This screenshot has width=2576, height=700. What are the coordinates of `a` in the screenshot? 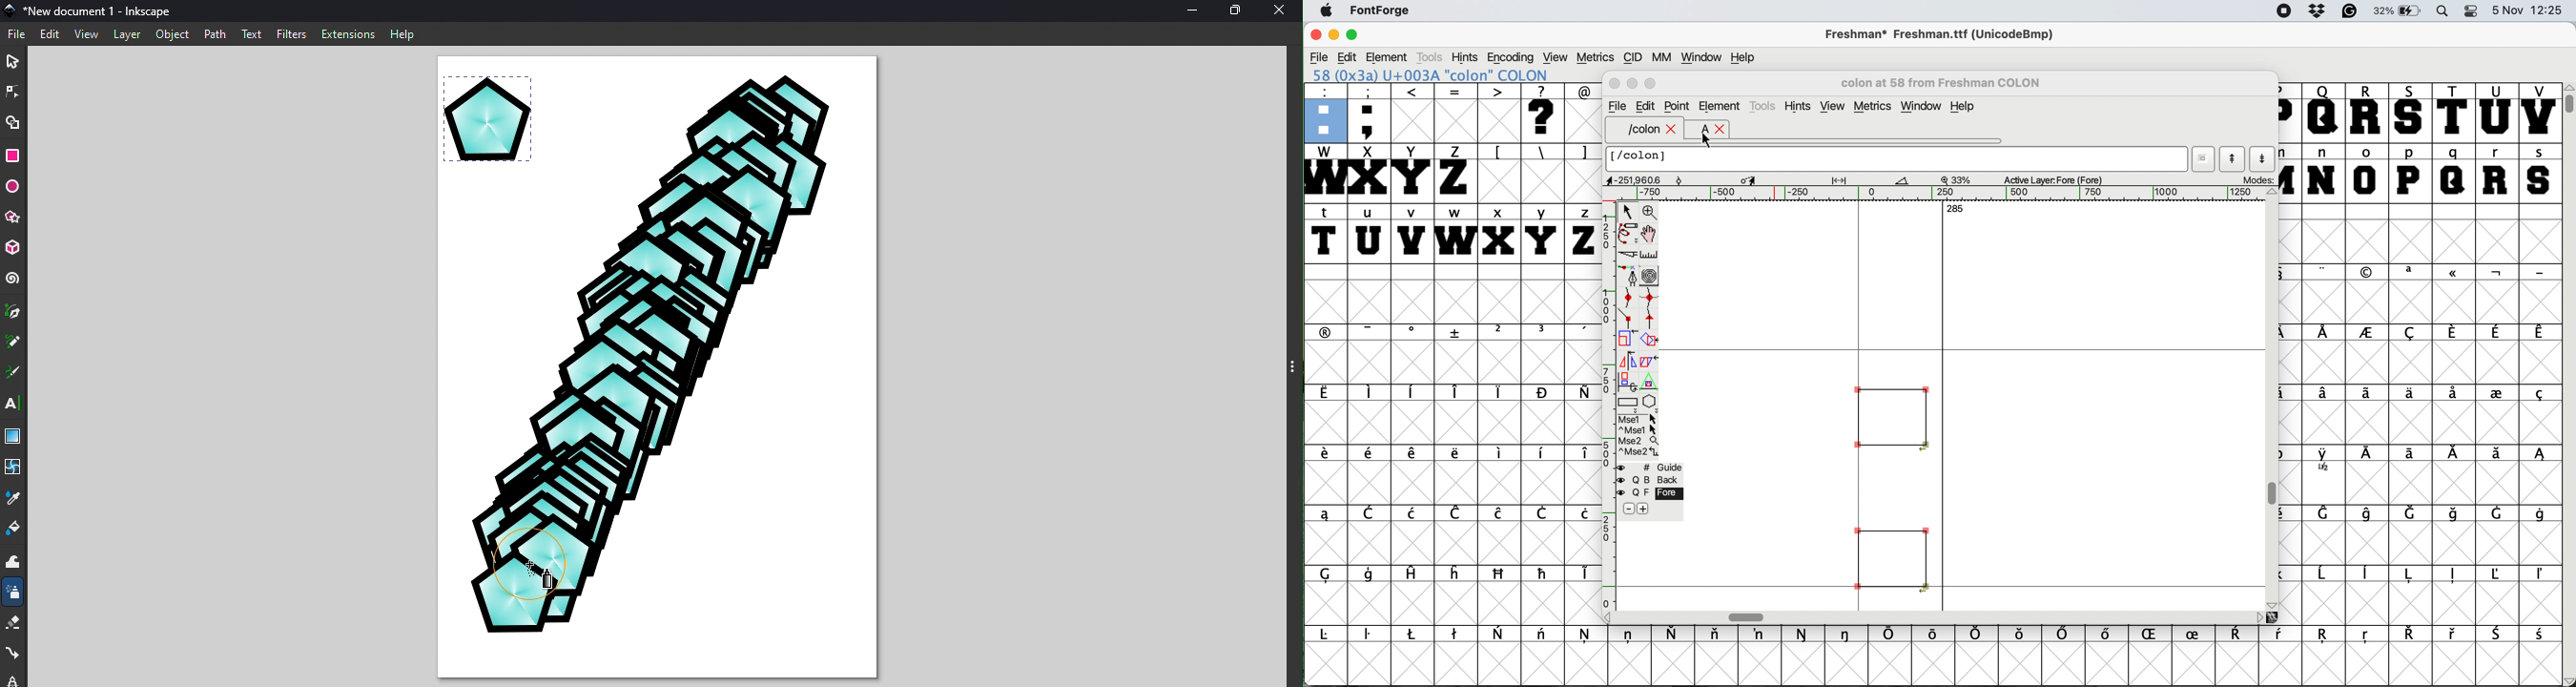 It's located at (1699, 130).